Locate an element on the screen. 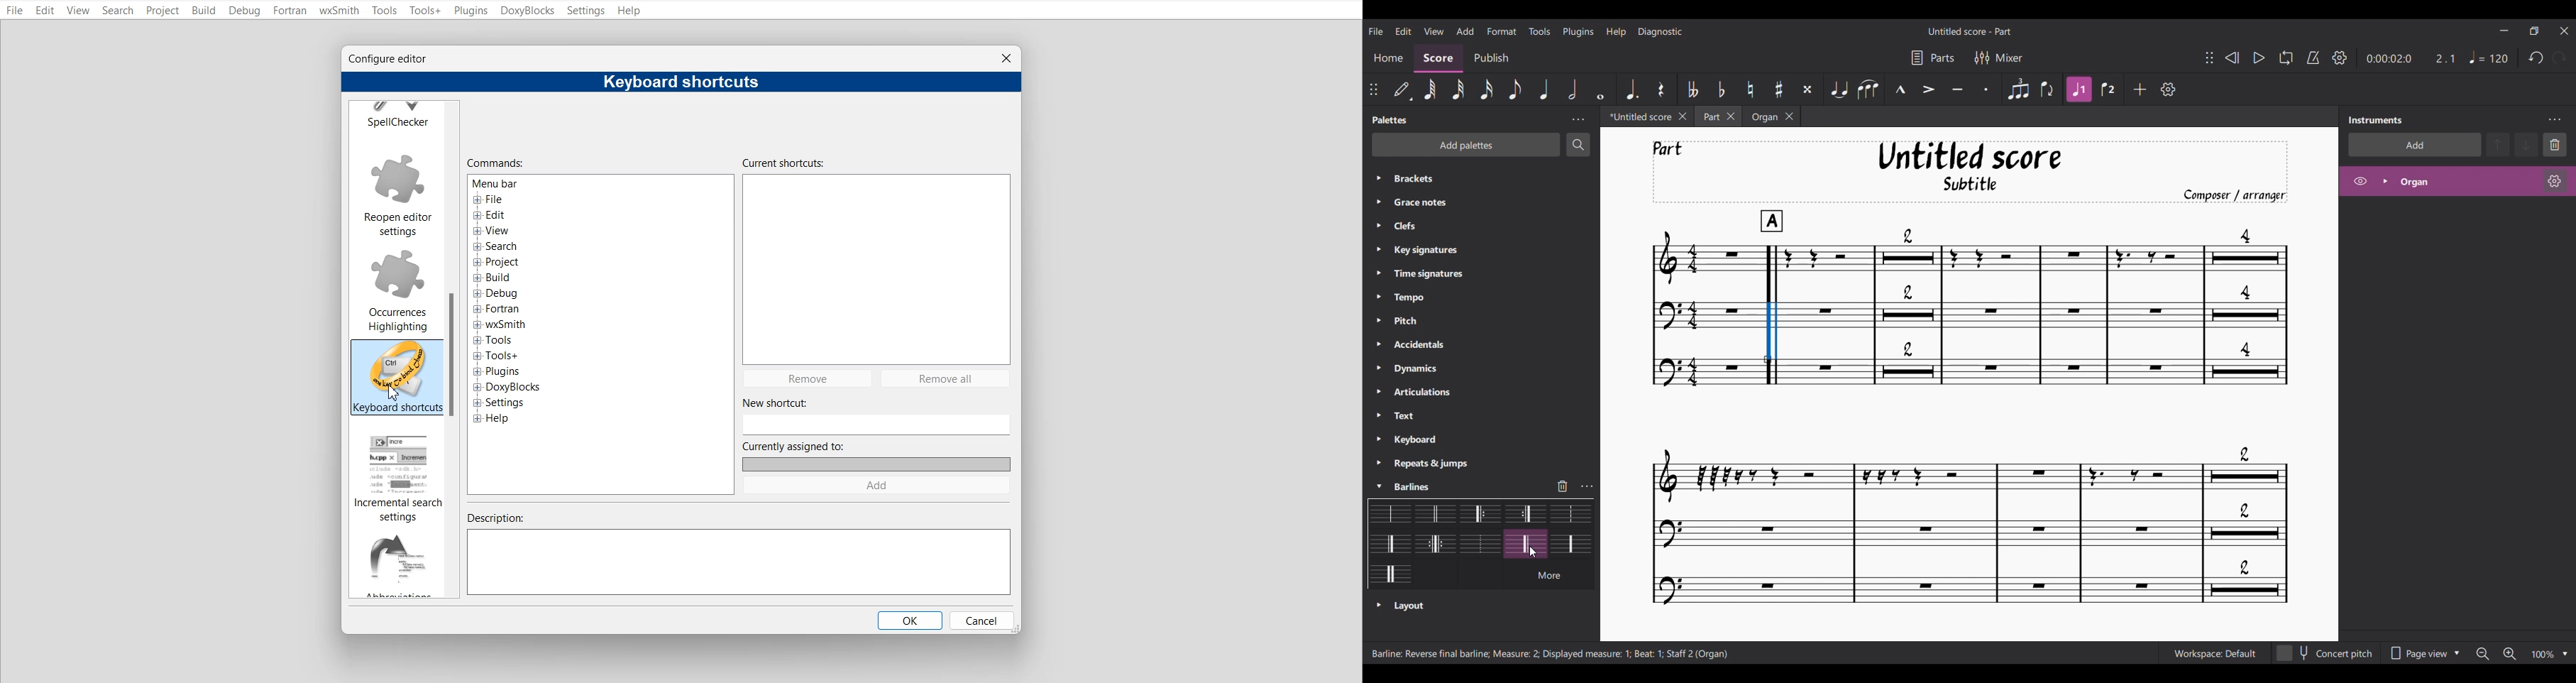 The height and width of the screenshot is (700, 2576). Occurrences Highlighting is located at coordinates (397, 288).